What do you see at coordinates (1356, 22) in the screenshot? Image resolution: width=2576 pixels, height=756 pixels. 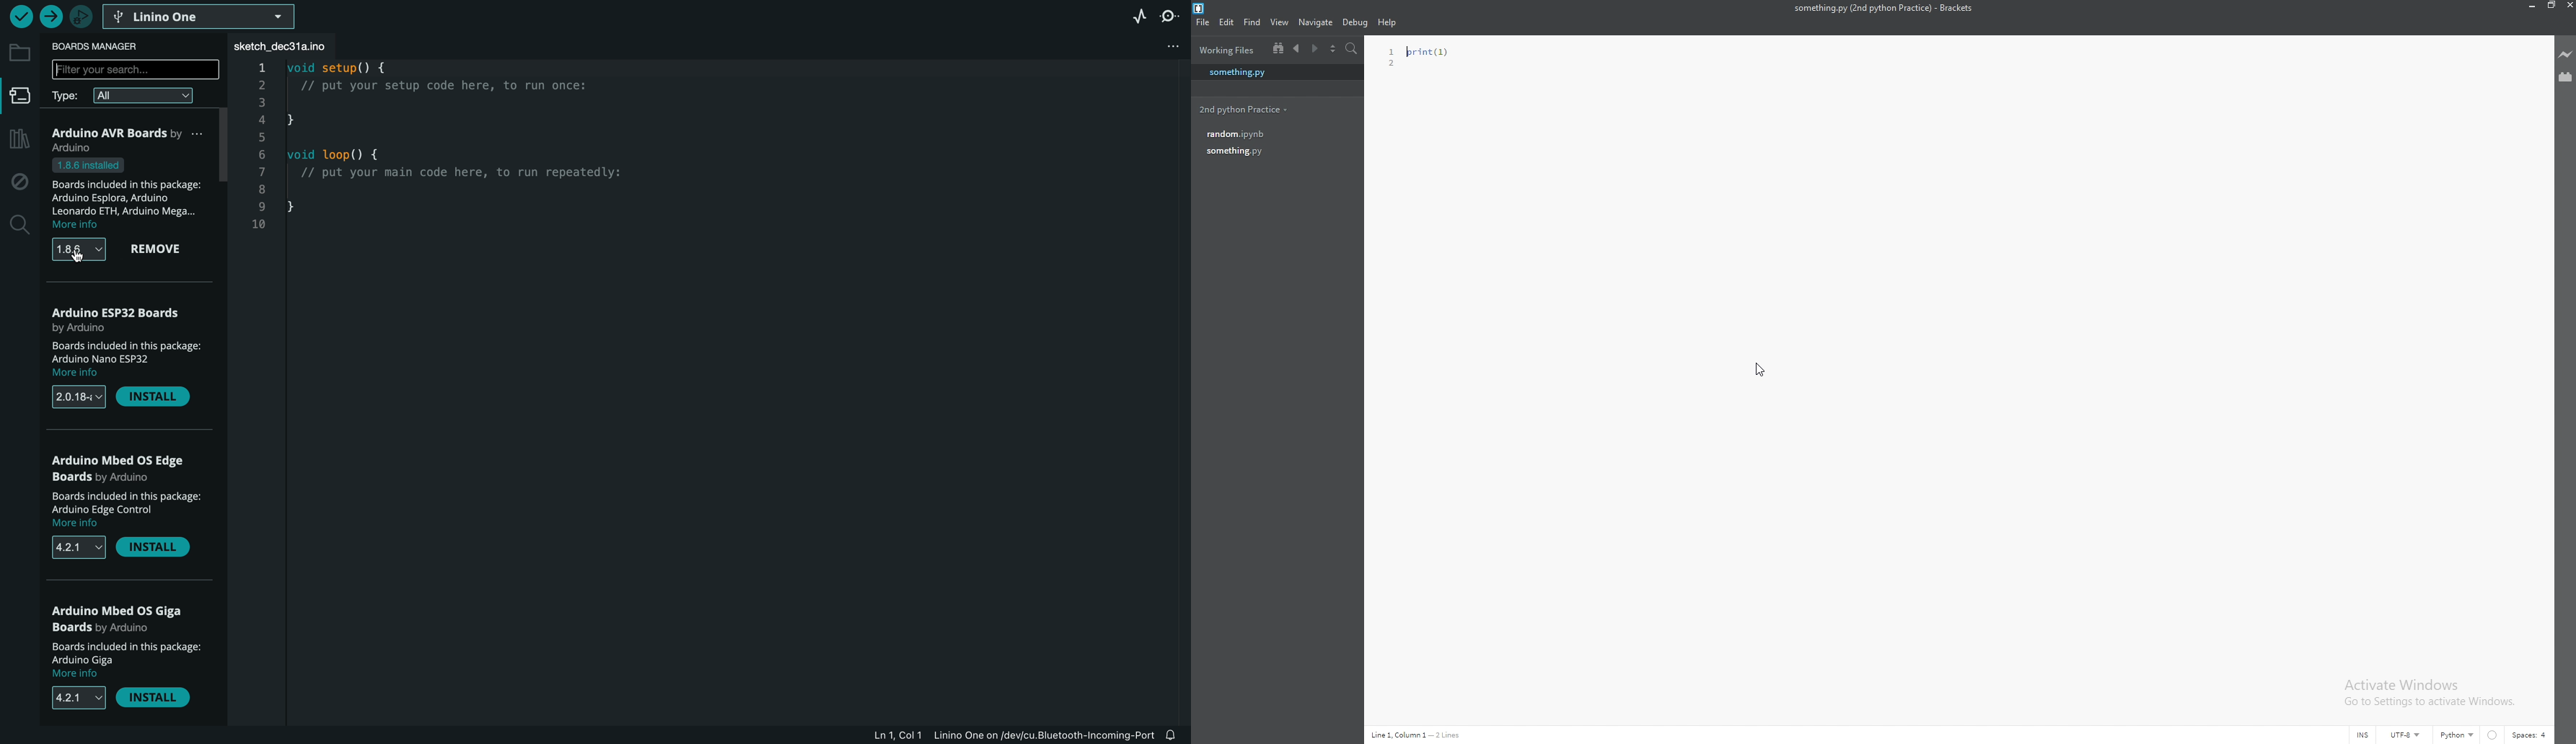 I see `debug` at bounding box center [1356, 22].